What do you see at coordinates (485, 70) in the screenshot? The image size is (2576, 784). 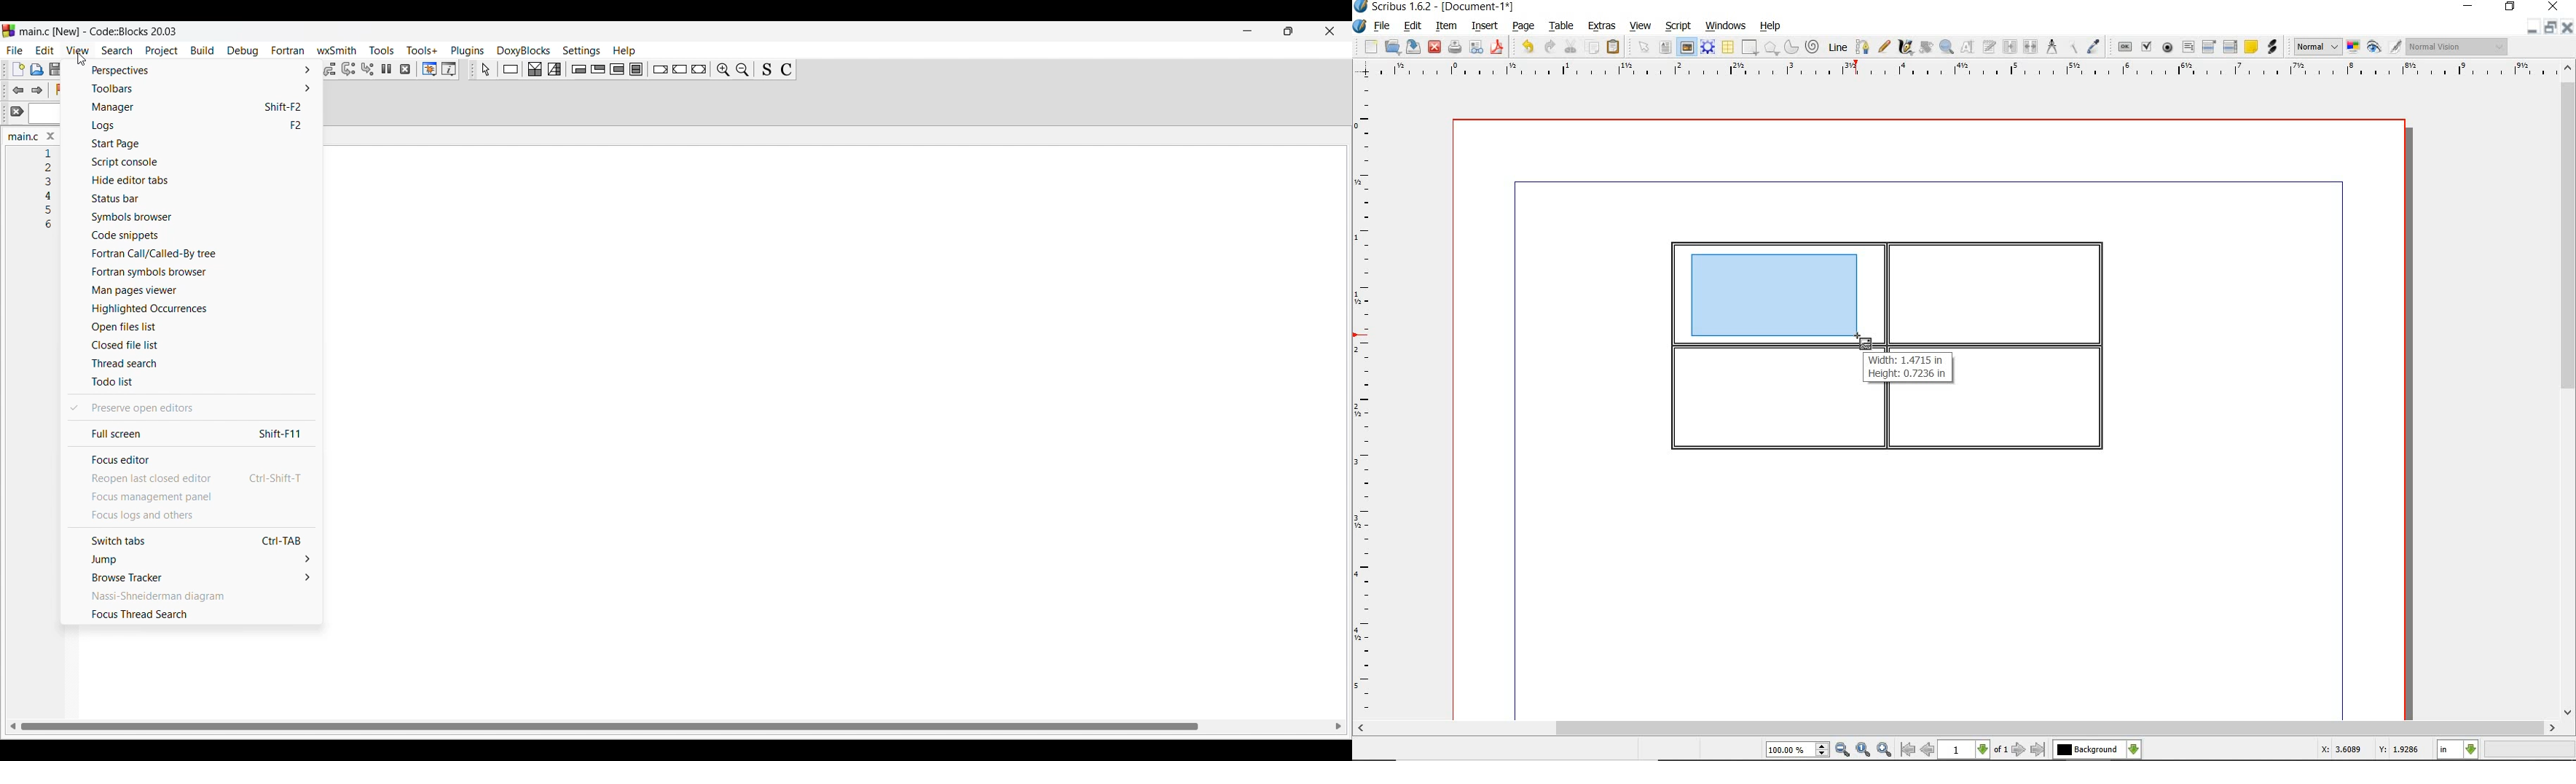 I see `Select` at bounding box center [485, 70].